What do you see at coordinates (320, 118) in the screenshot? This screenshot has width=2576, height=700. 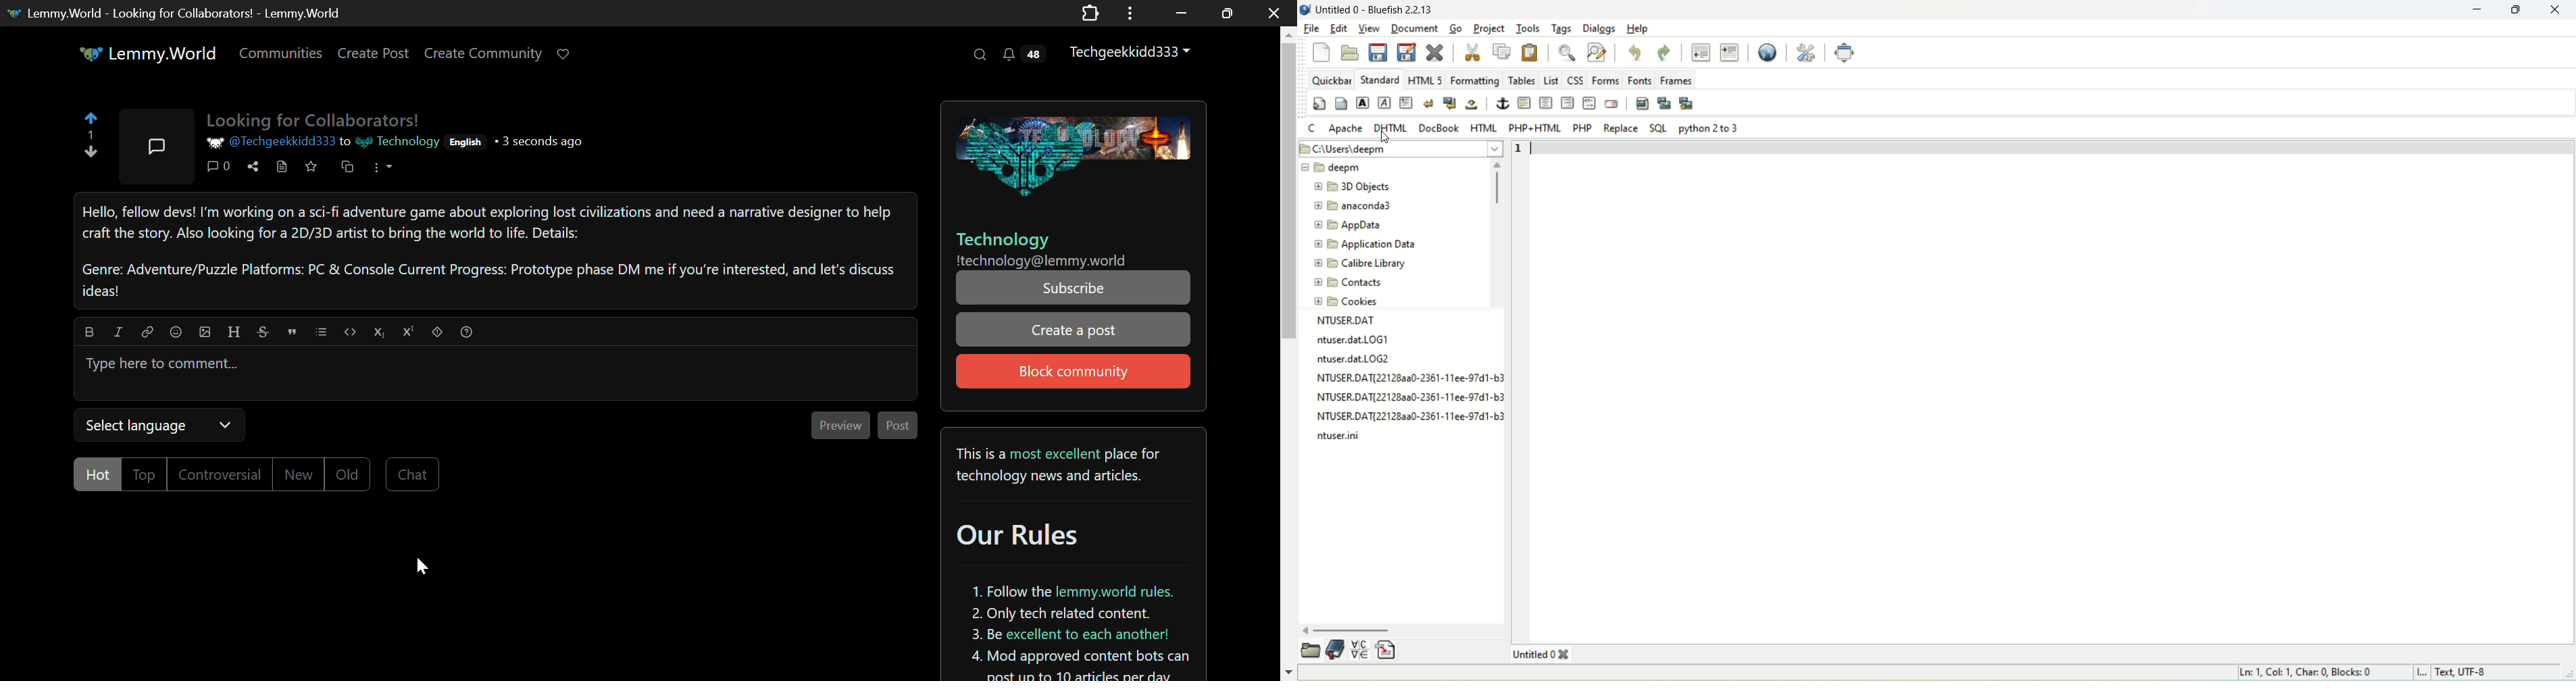 I see `Looking for Collaborators!` at bounding box center [320, 118].